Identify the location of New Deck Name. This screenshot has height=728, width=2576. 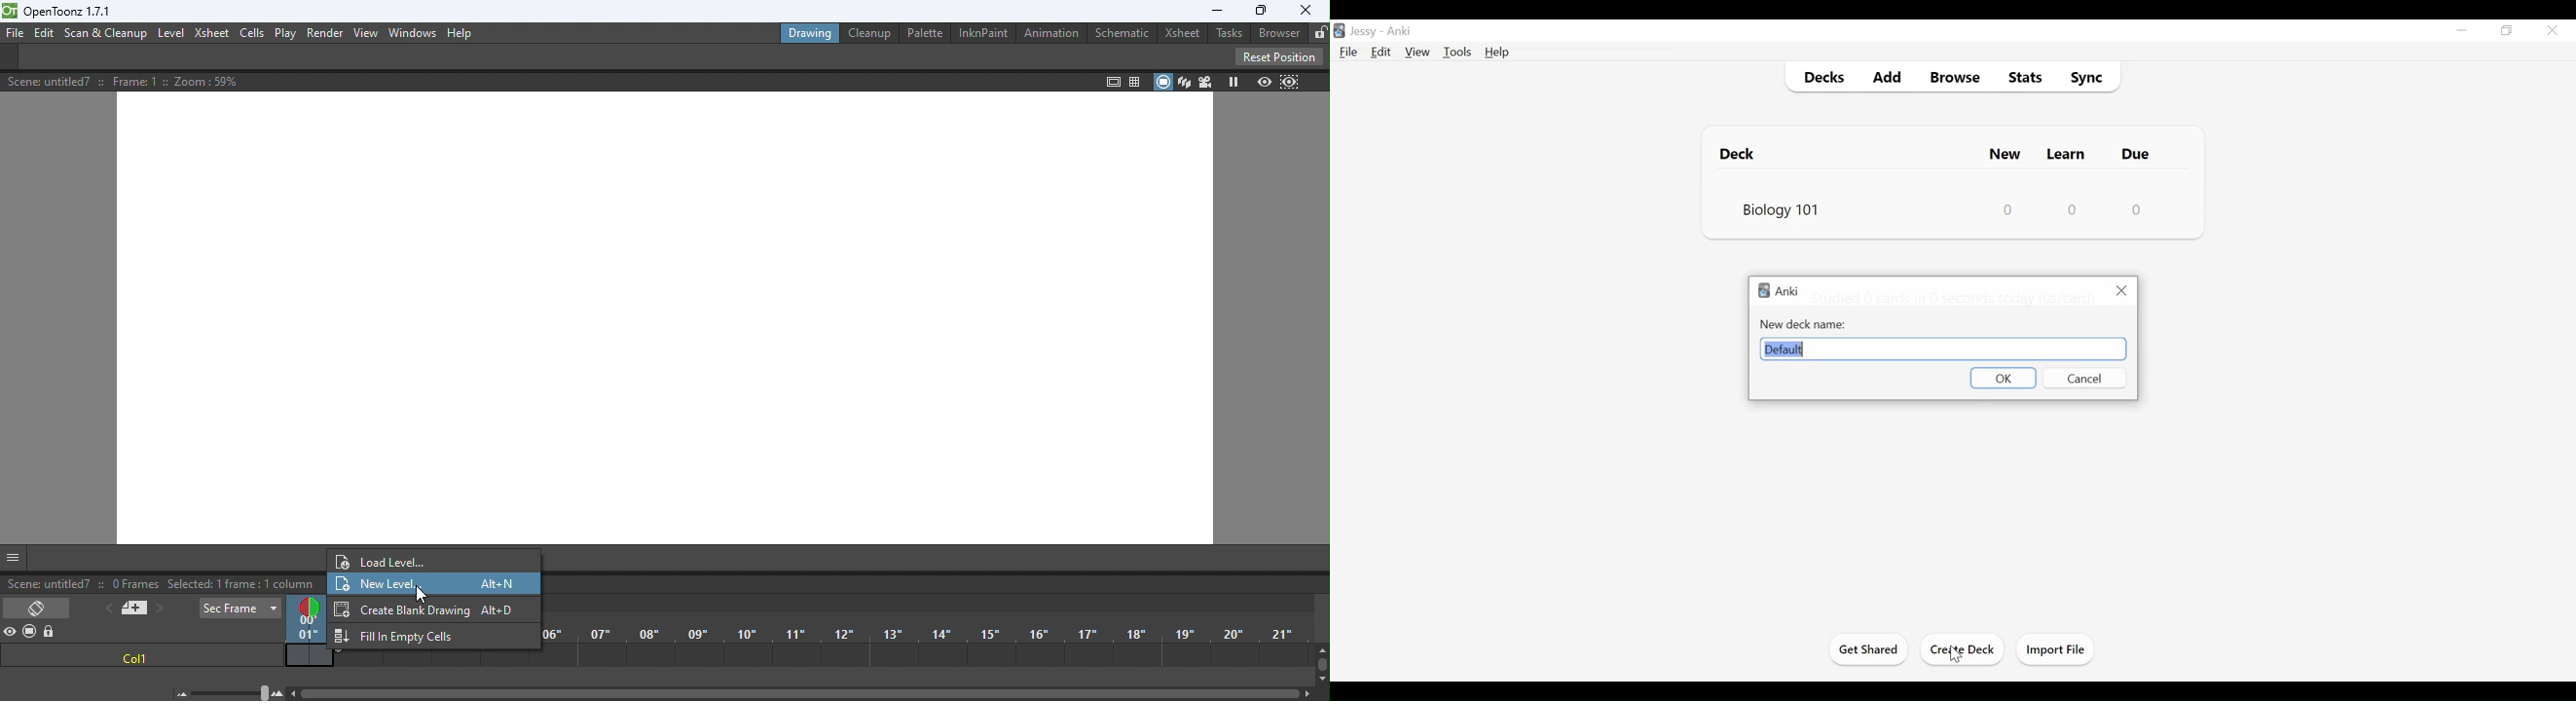
(1802, 325).